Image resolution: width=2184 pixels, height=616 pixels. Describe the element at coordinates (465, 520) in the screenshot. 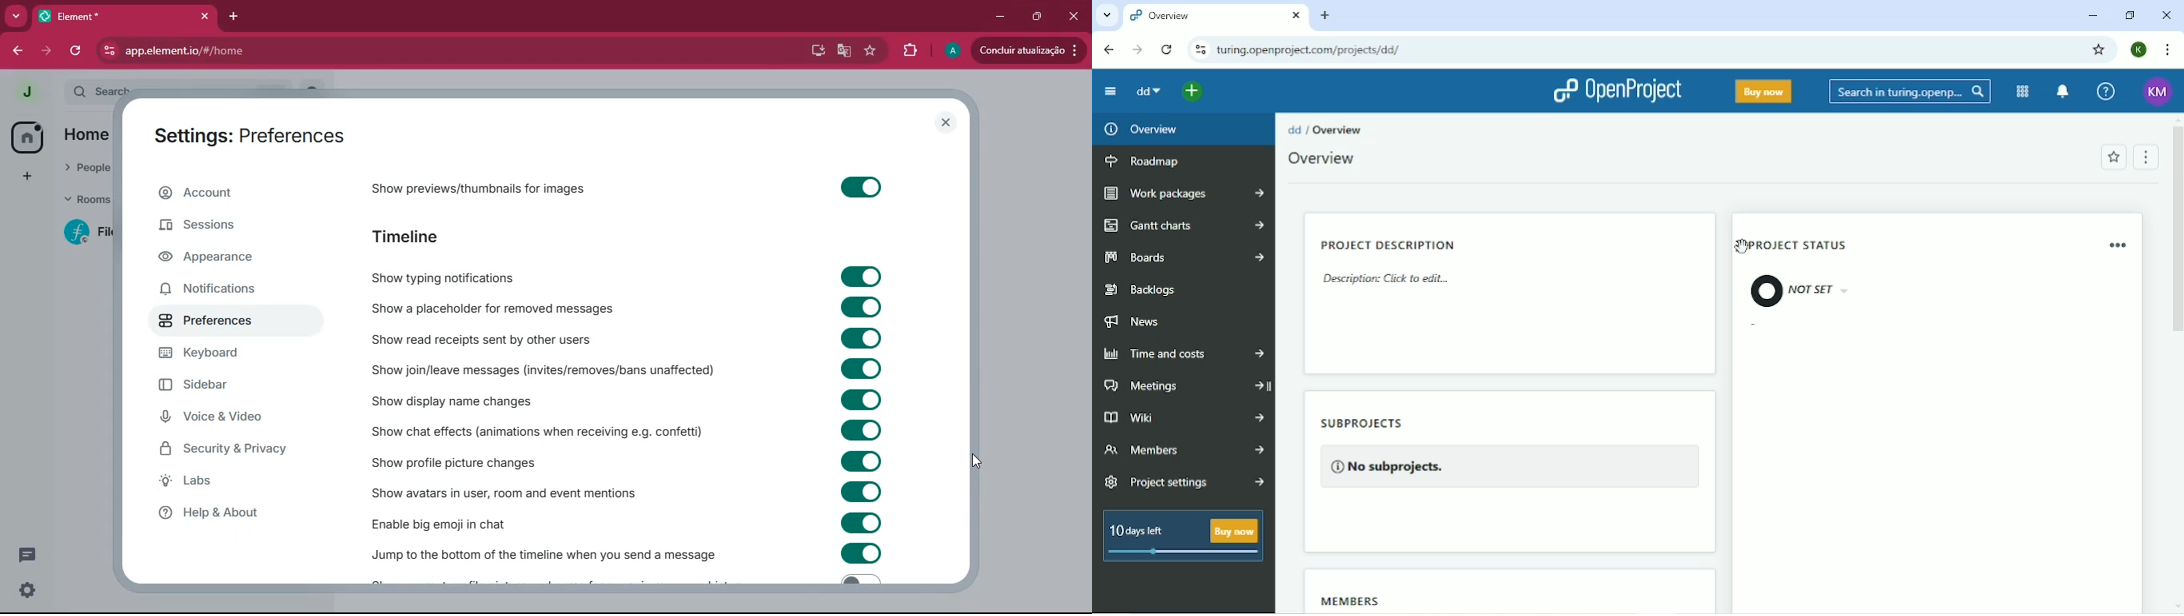

I see `enable big emoji in chat` at that location.